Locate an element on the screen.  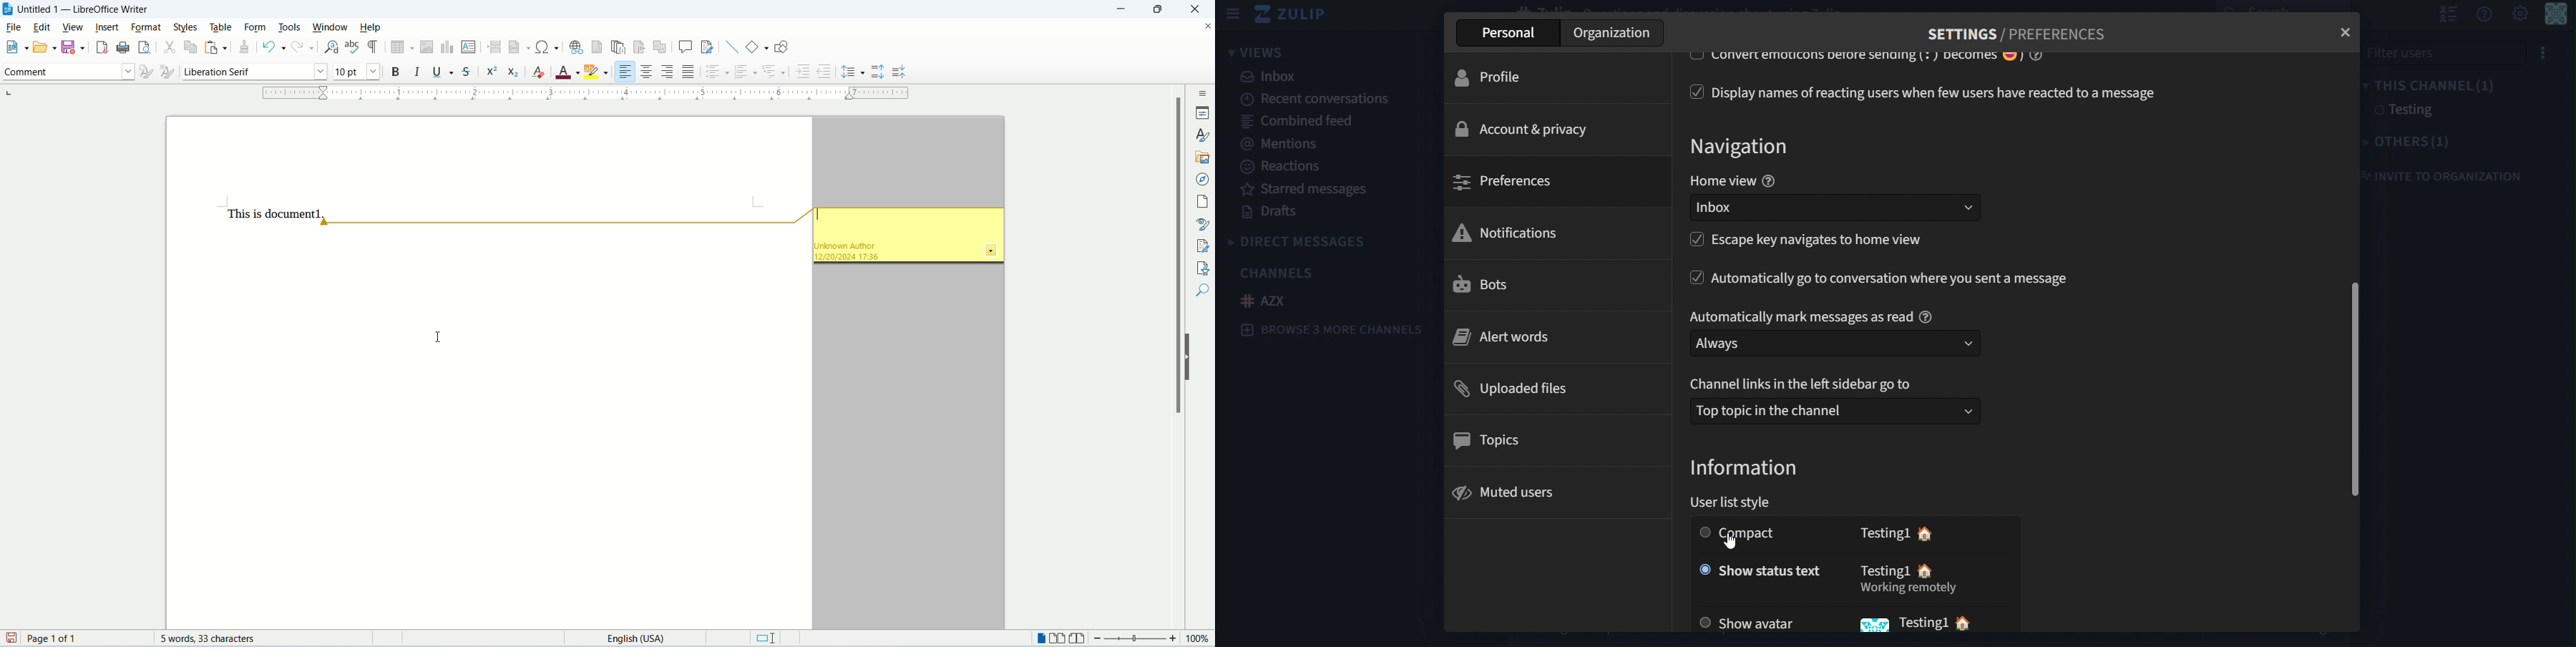
topics is located at coordinates (1496, 437).